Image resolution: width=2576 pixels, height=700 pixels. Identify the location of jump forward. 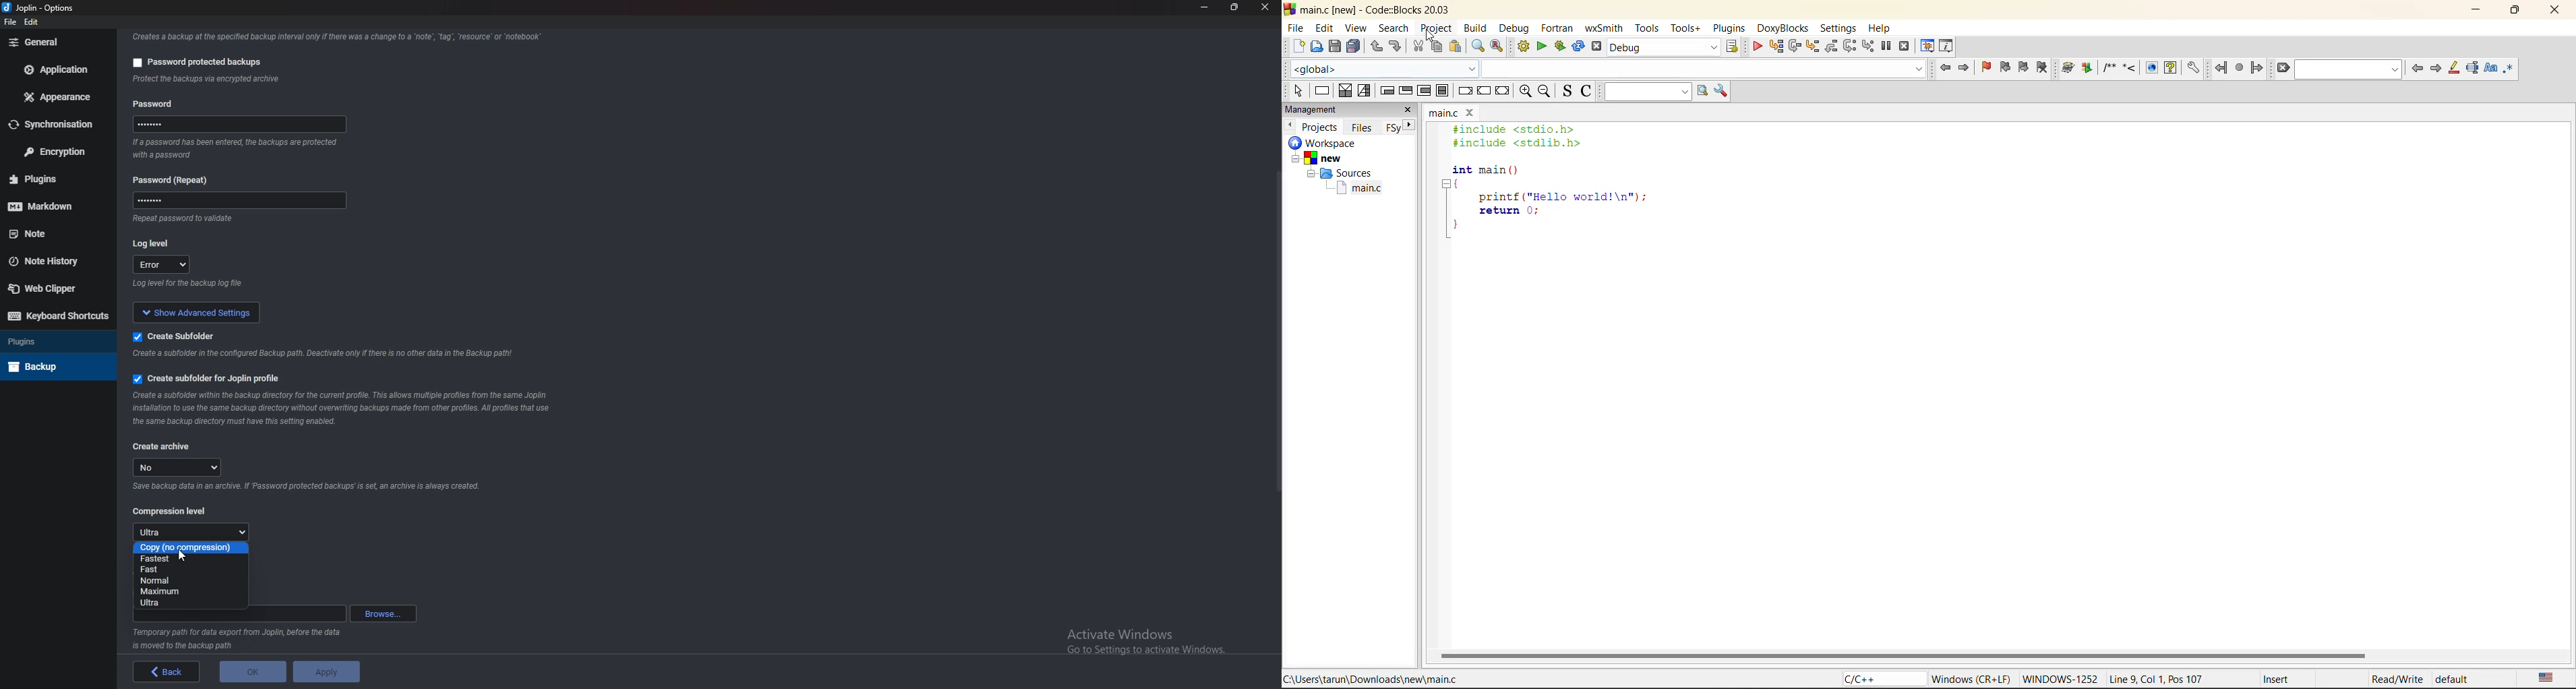
(2258, 69).